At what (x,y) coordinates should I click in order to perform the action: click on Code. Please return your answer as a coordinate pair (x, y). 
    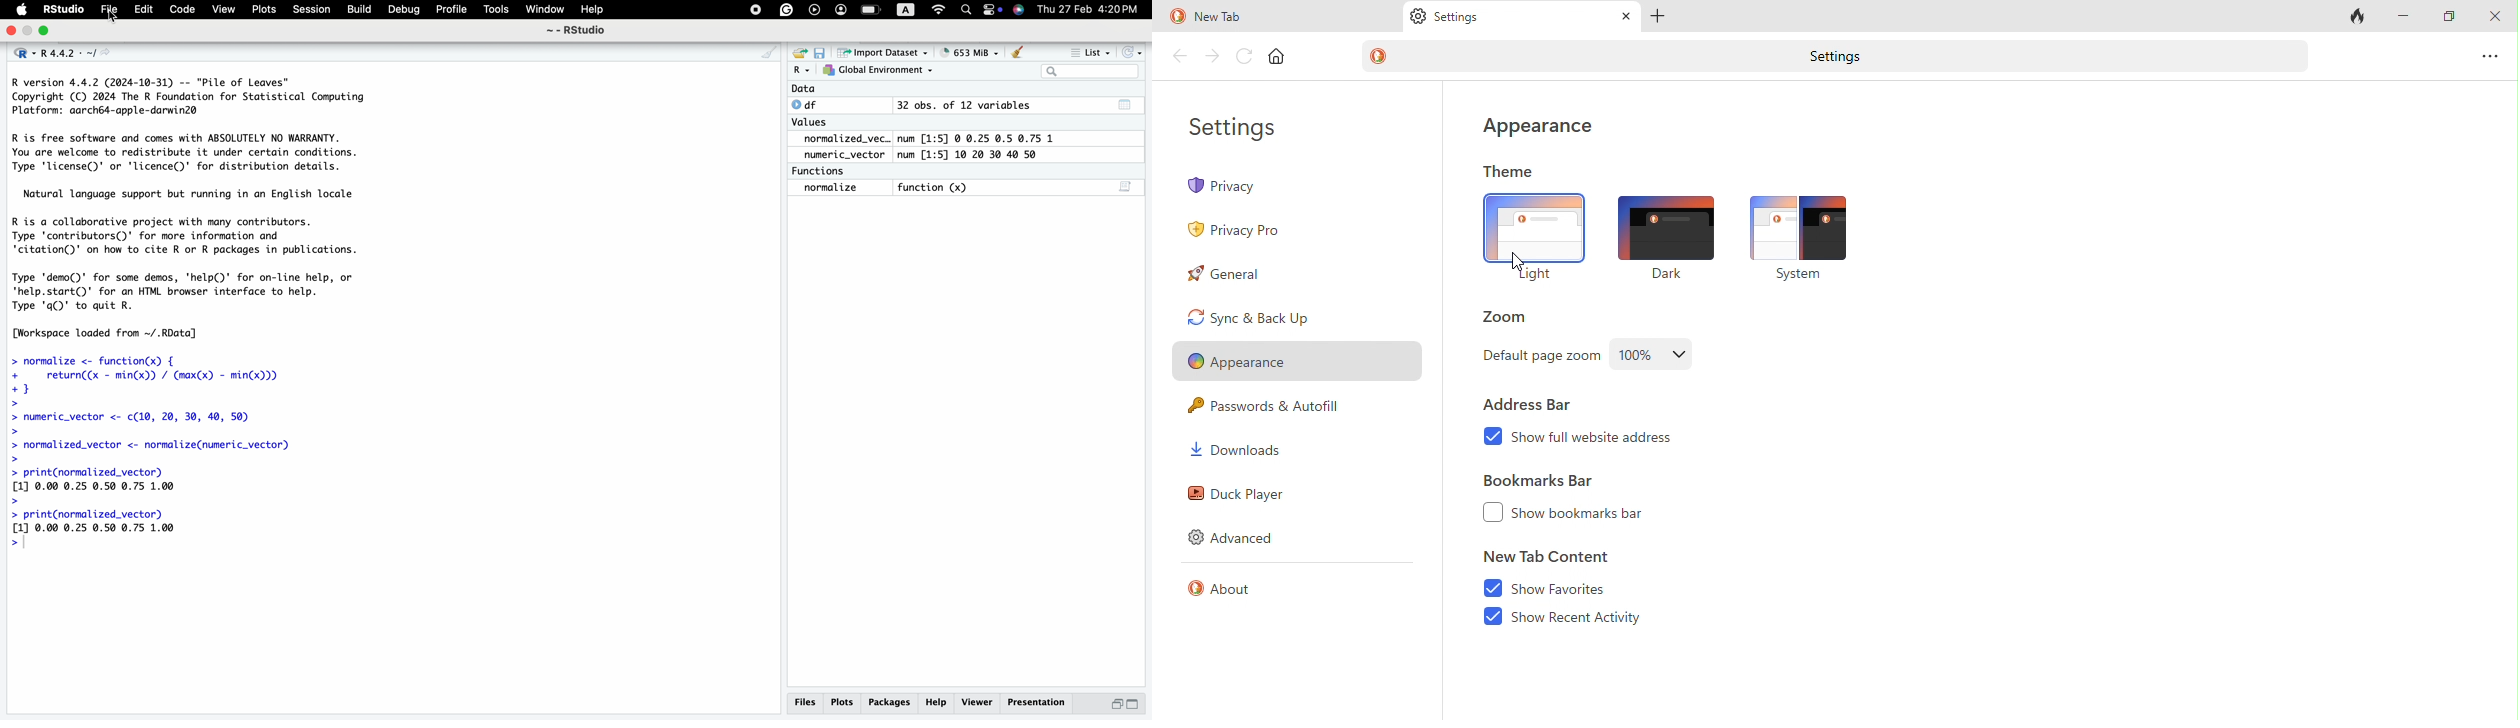
    Looking at the image, I should click on (199, 312).